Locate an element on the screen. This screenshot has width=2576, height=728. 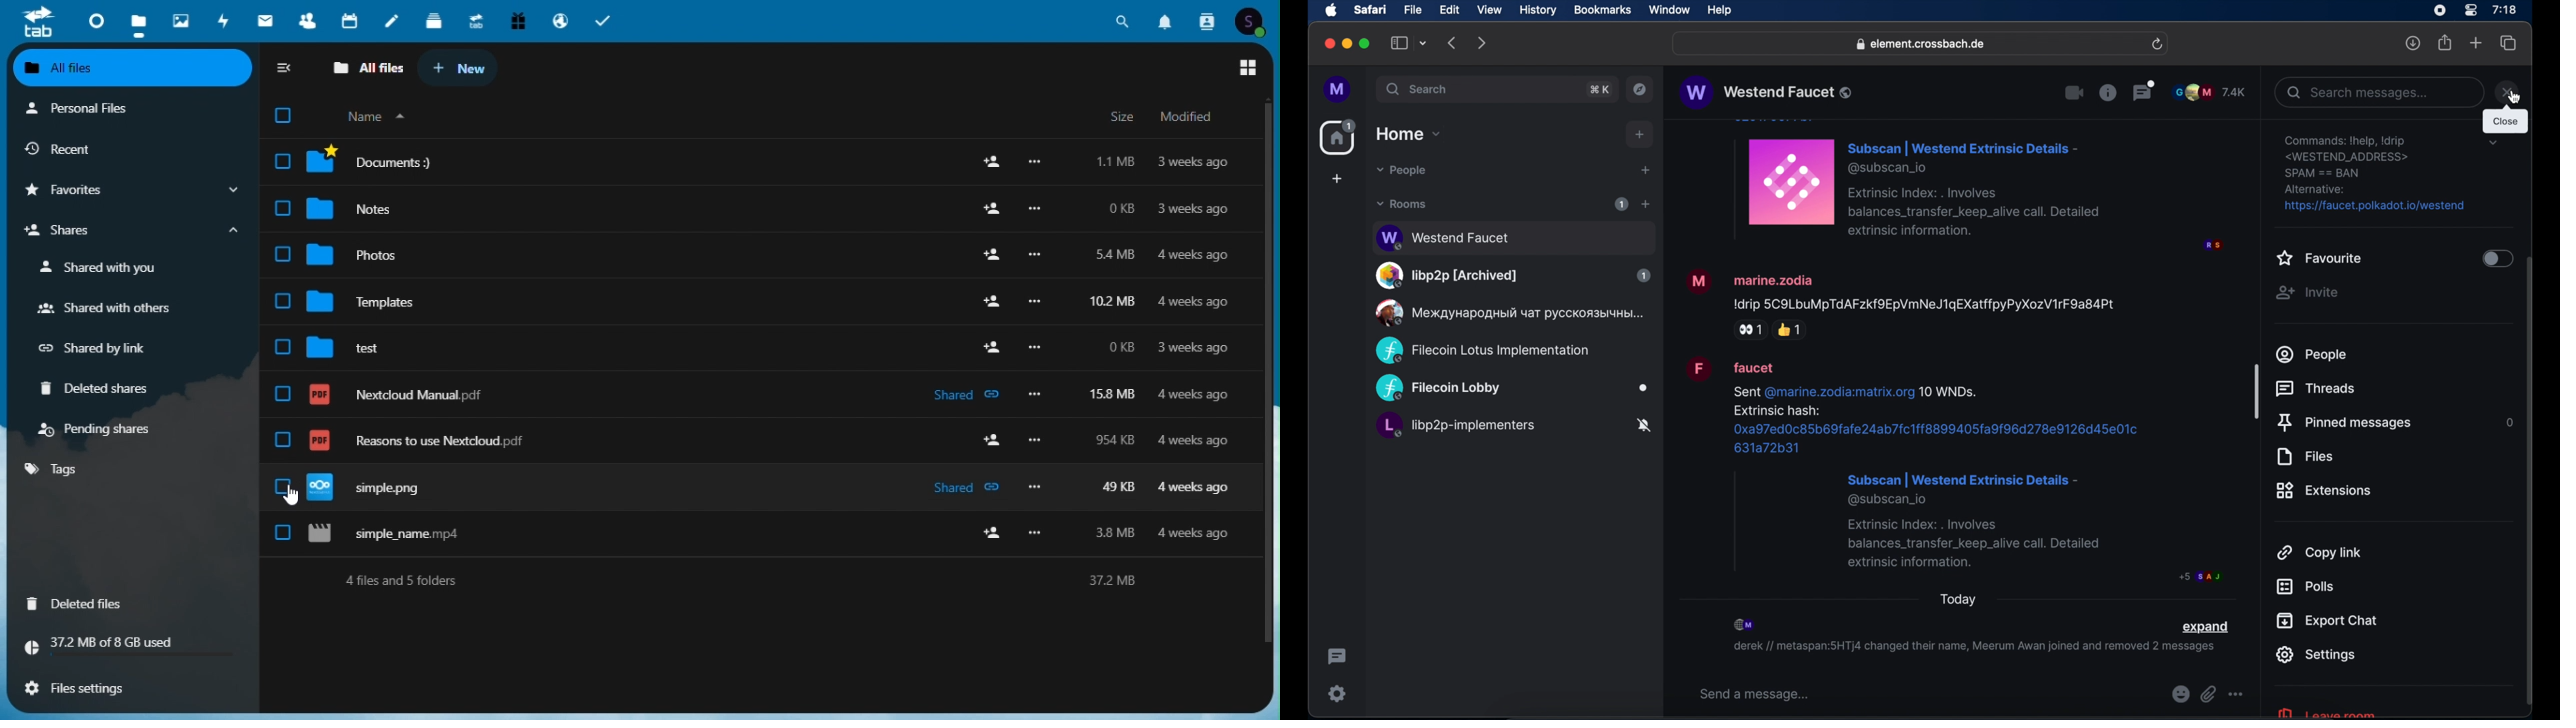
tab is located at coordinates (30, 21).